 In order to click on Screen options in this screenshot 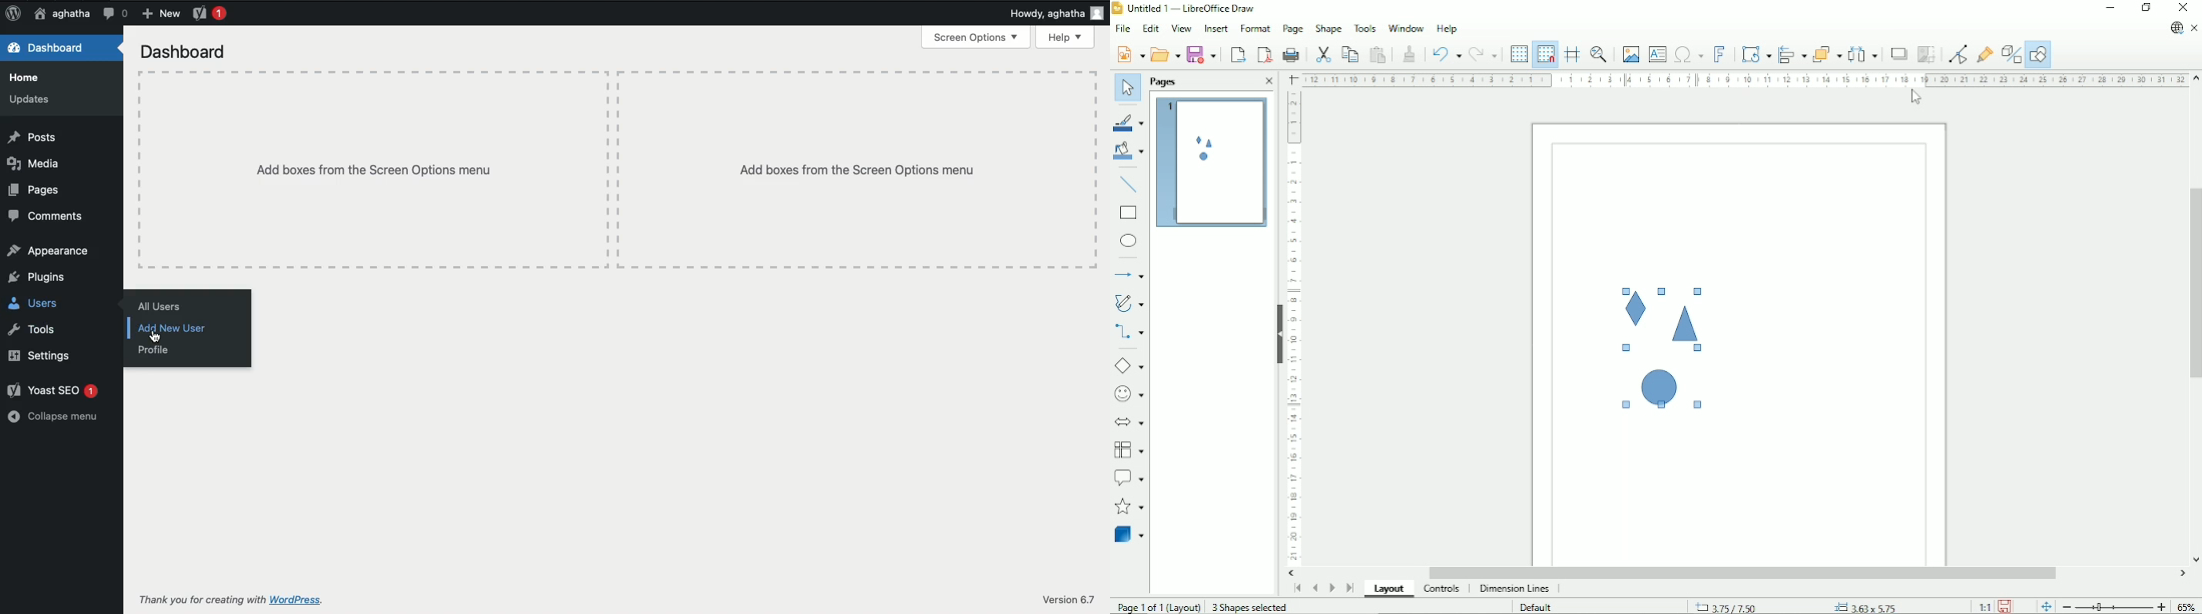, I will do `click(977, 37)`.